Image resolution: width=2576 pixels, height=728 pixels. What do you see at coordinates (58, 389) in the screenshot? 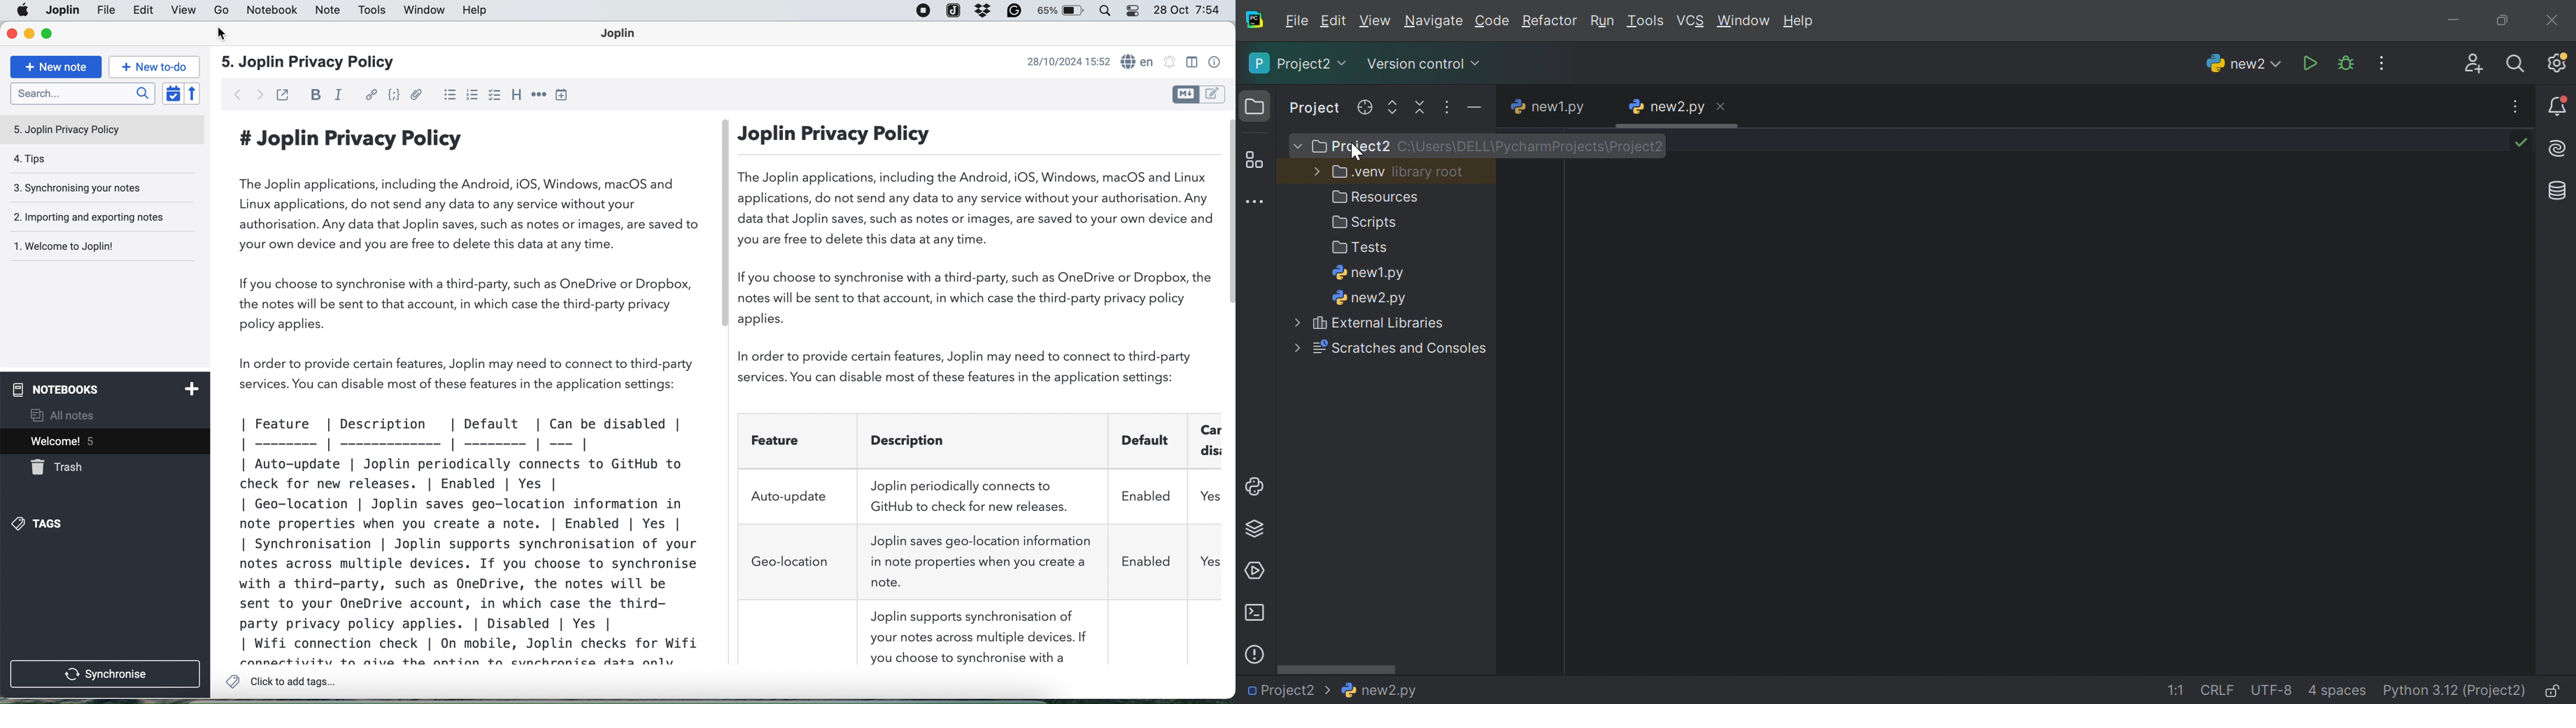
I see `notebooks` at bounding box center [58, 389].